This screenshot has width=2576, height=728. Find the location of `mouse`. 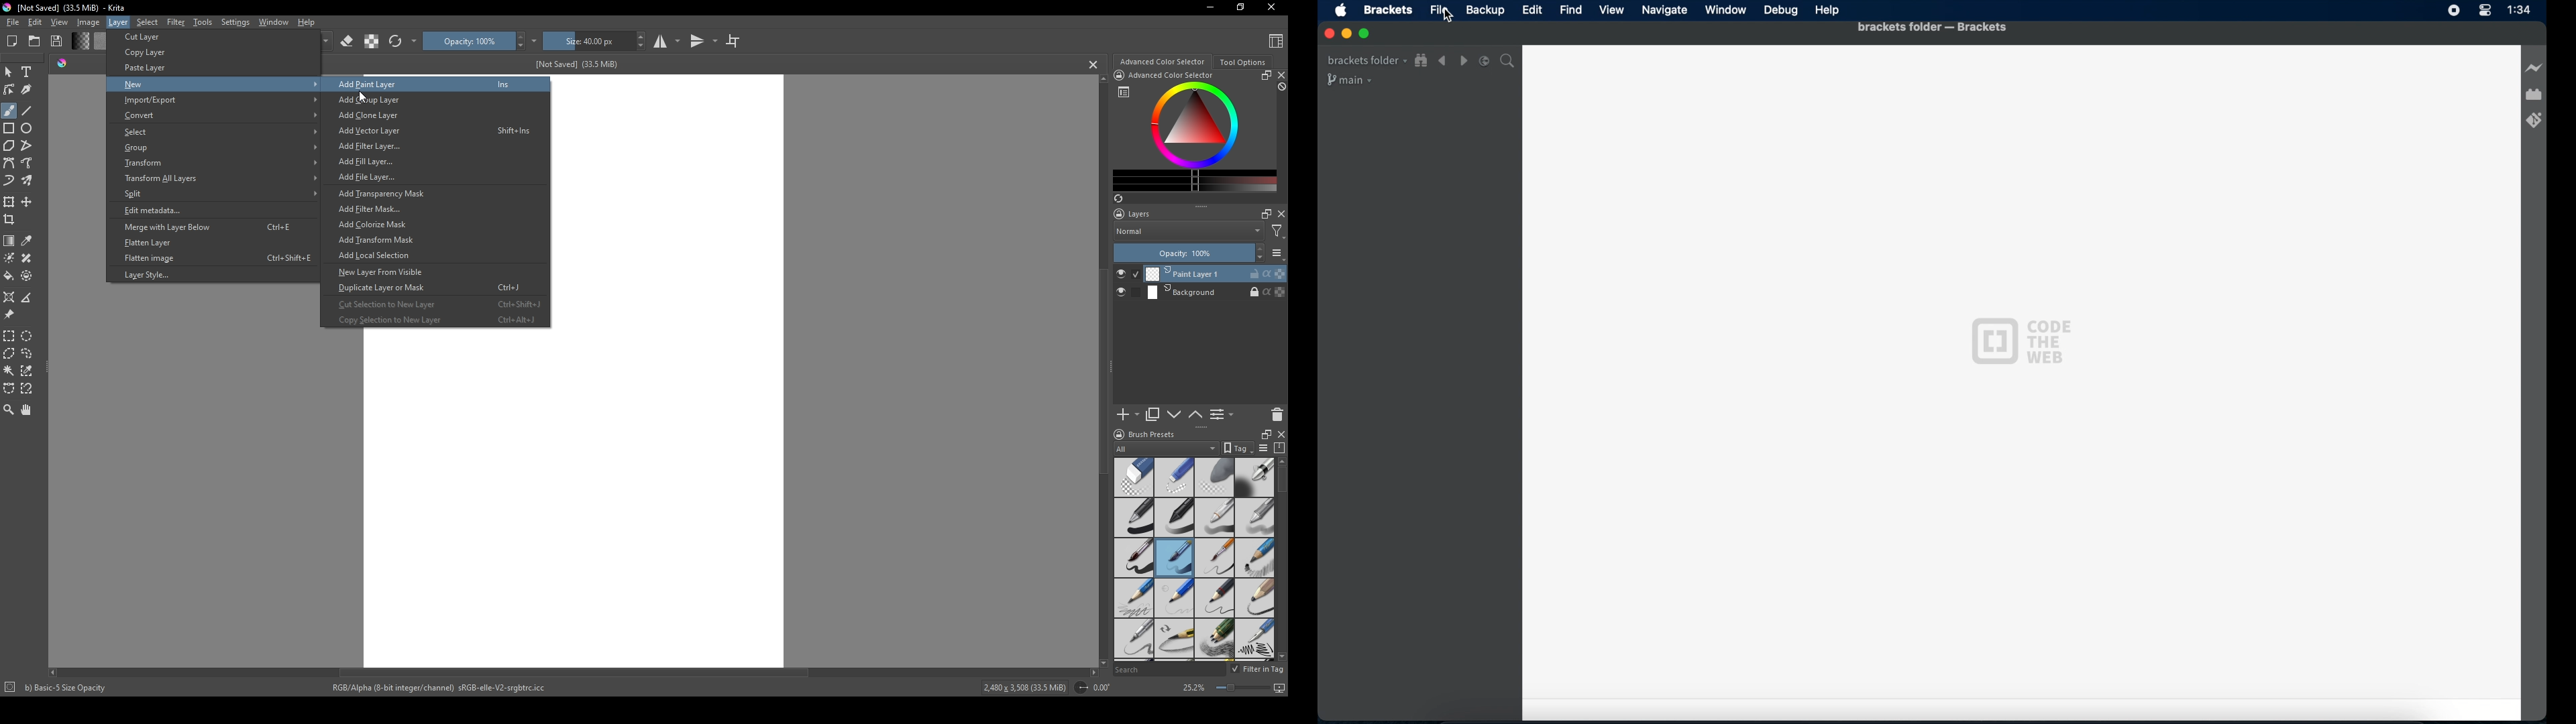

mouse is located at coordinates (8, 72).